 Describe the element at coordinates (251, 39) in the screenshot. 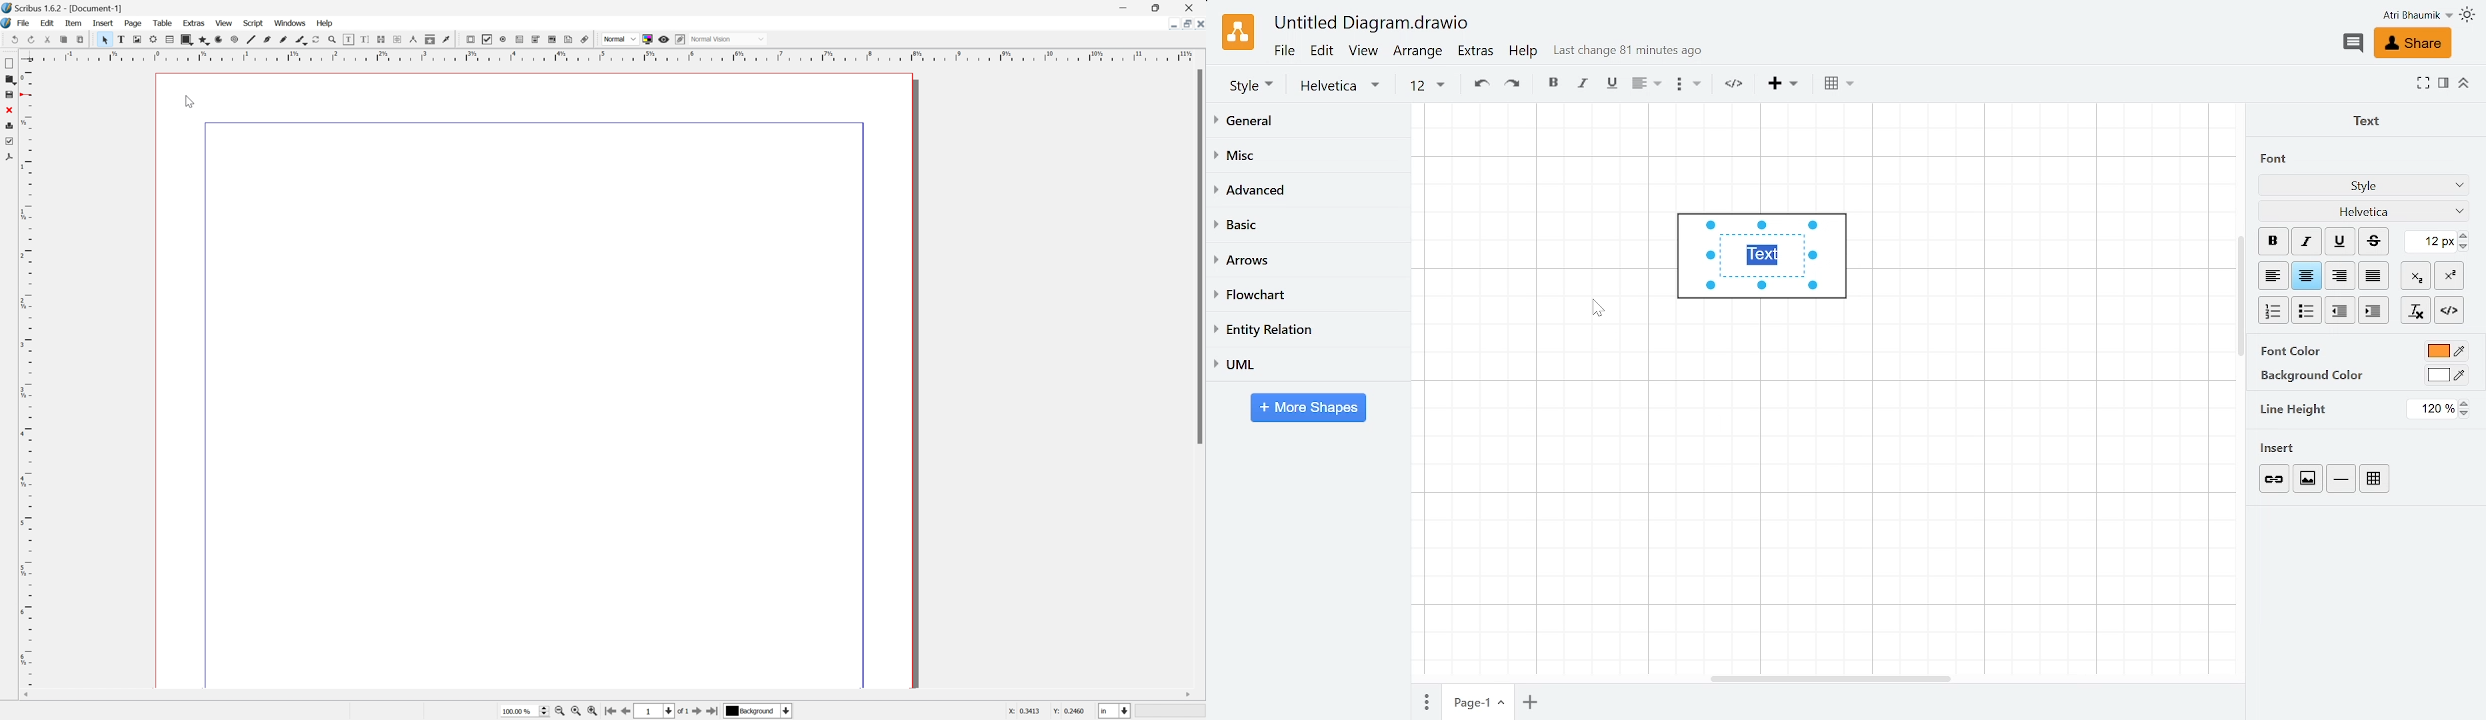

I see `image frame` at that location.